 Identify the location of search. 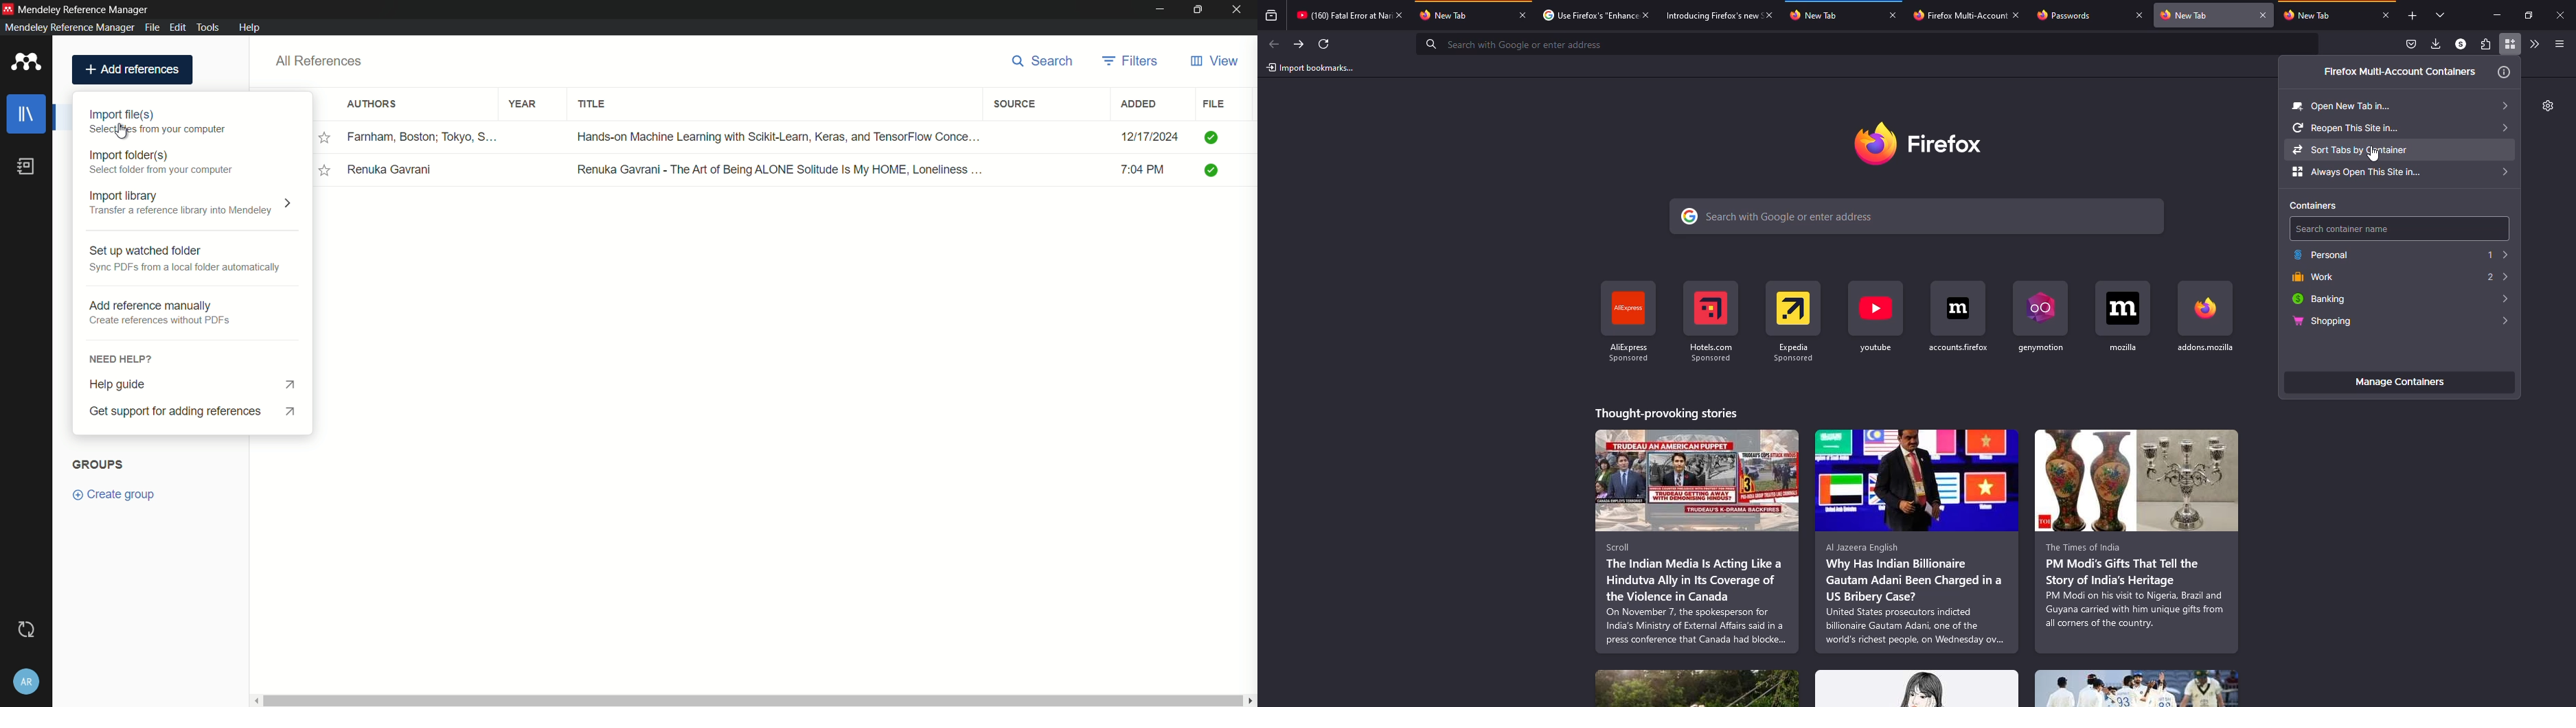
(2400, 229).